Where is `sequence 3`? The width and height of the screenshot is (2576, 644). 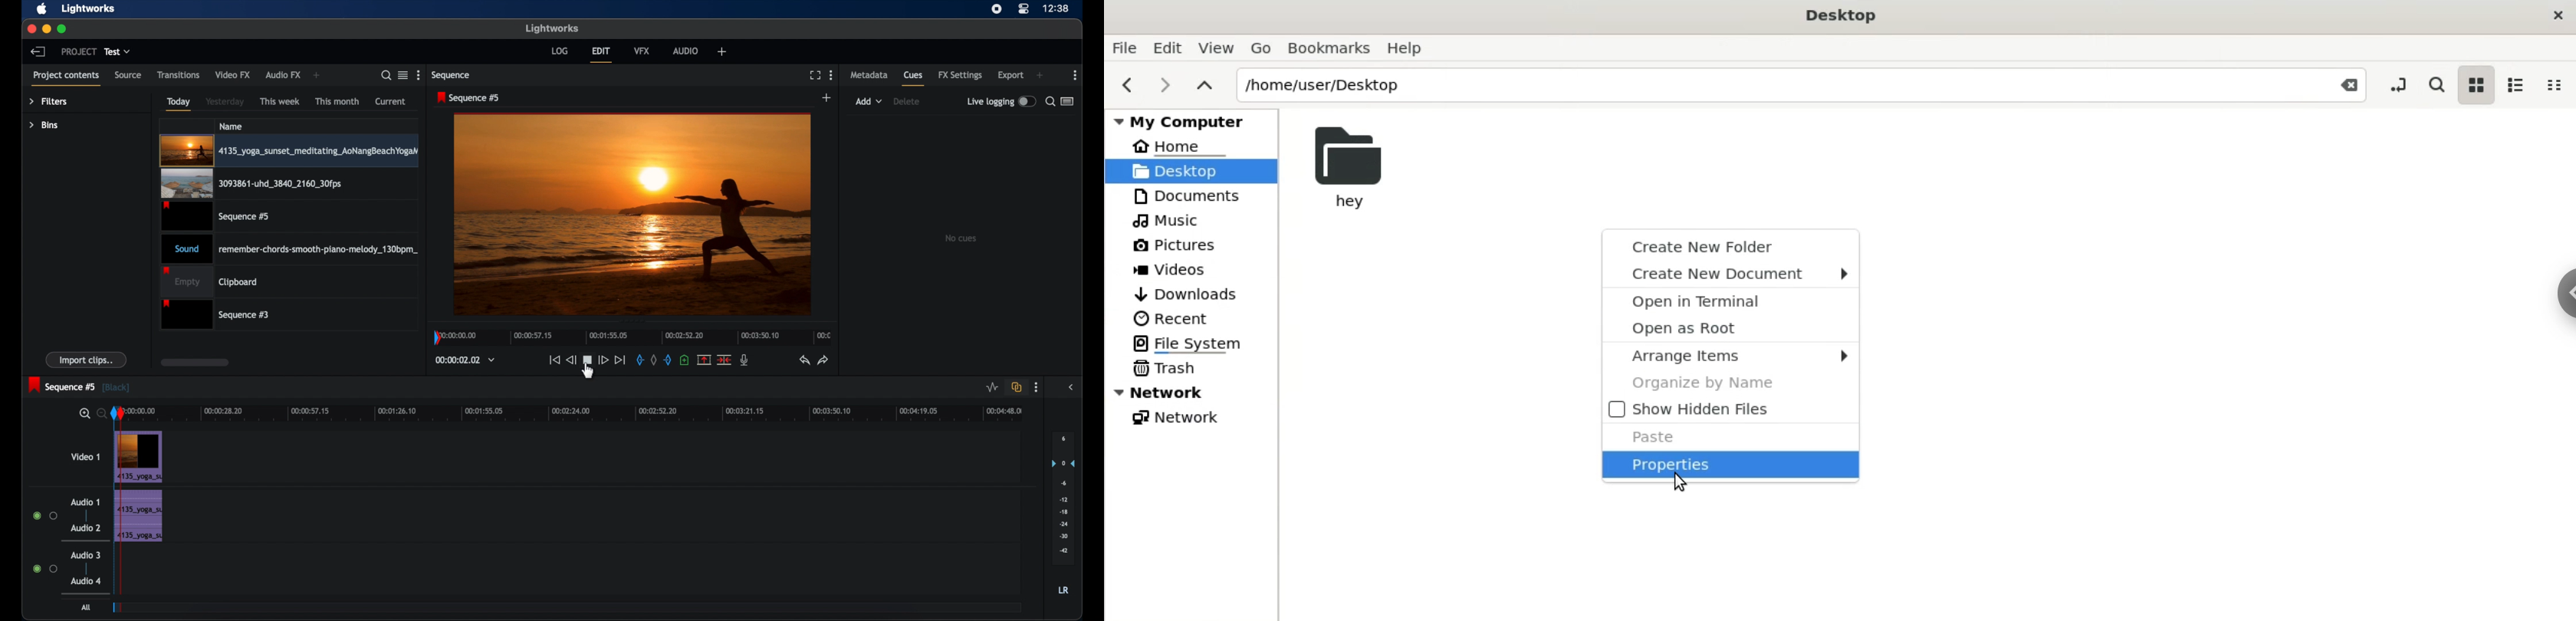 sequence 3 is located at coordinates (219, 316).